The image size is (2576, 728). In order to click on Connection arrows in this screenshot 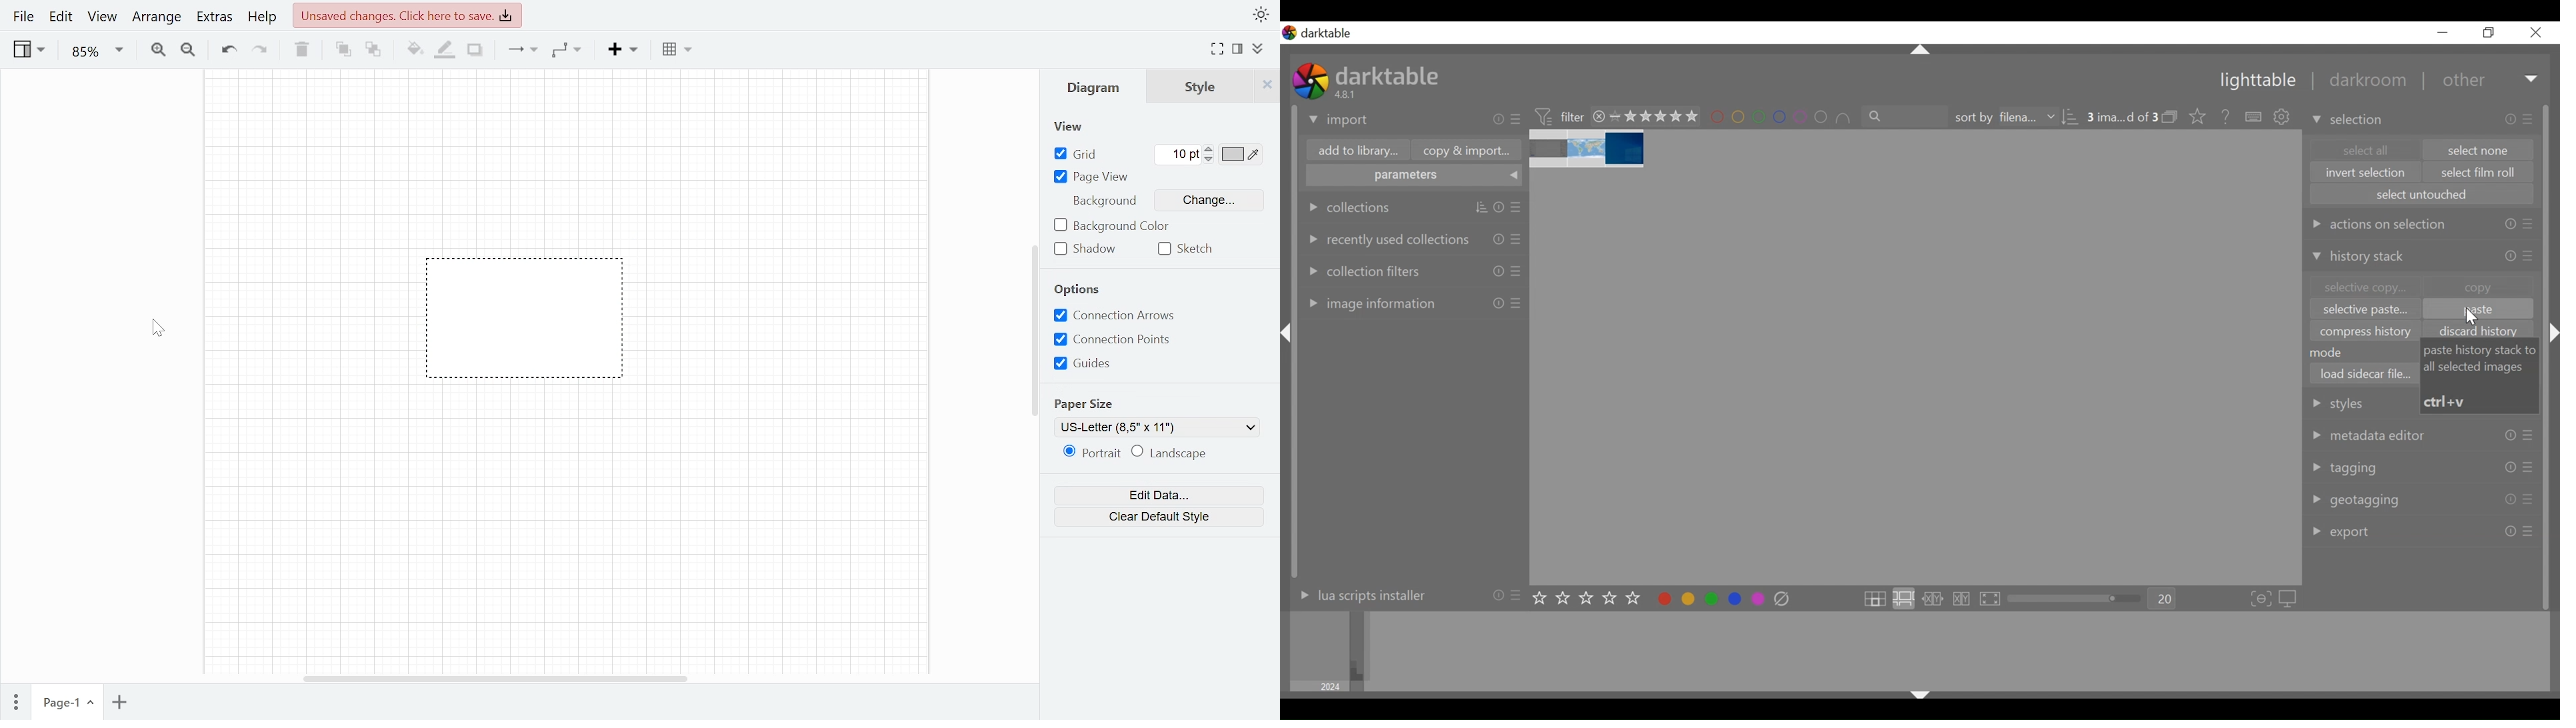, I will do `click(1129, 316)`.